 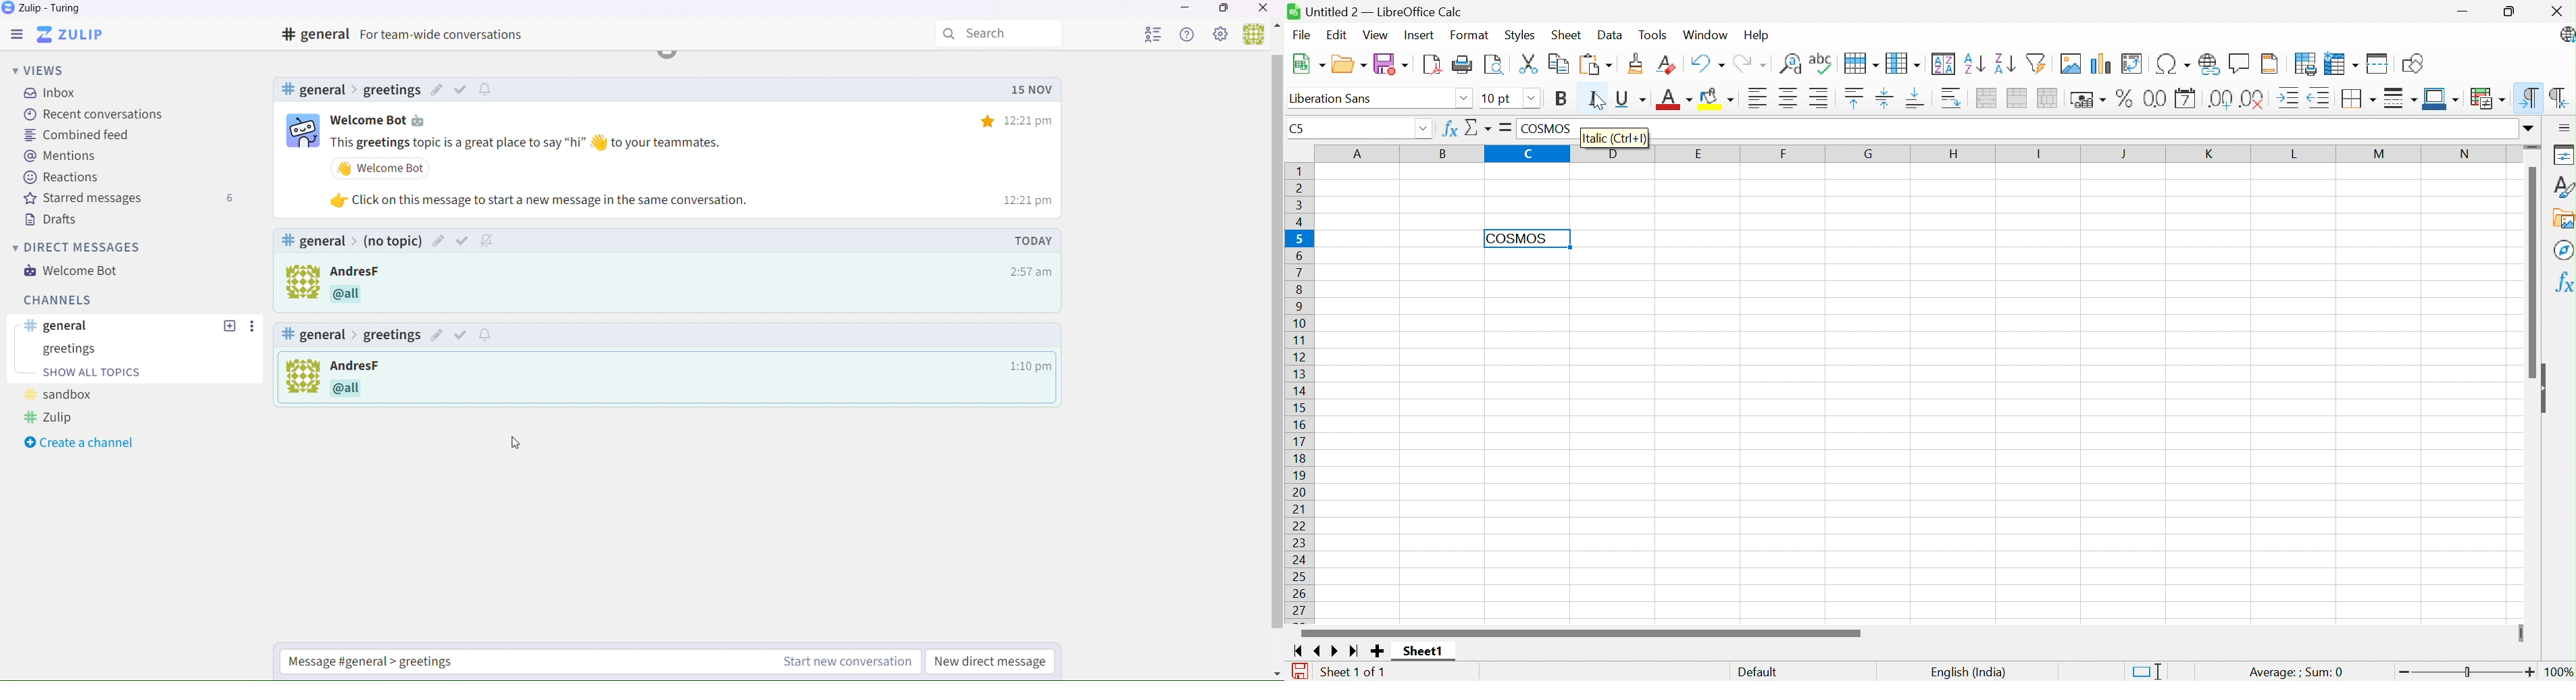 What do you see at coordinates (1298, 394) in the screenshot?
I see `Row numbers` at bounding box center [1298, 394].